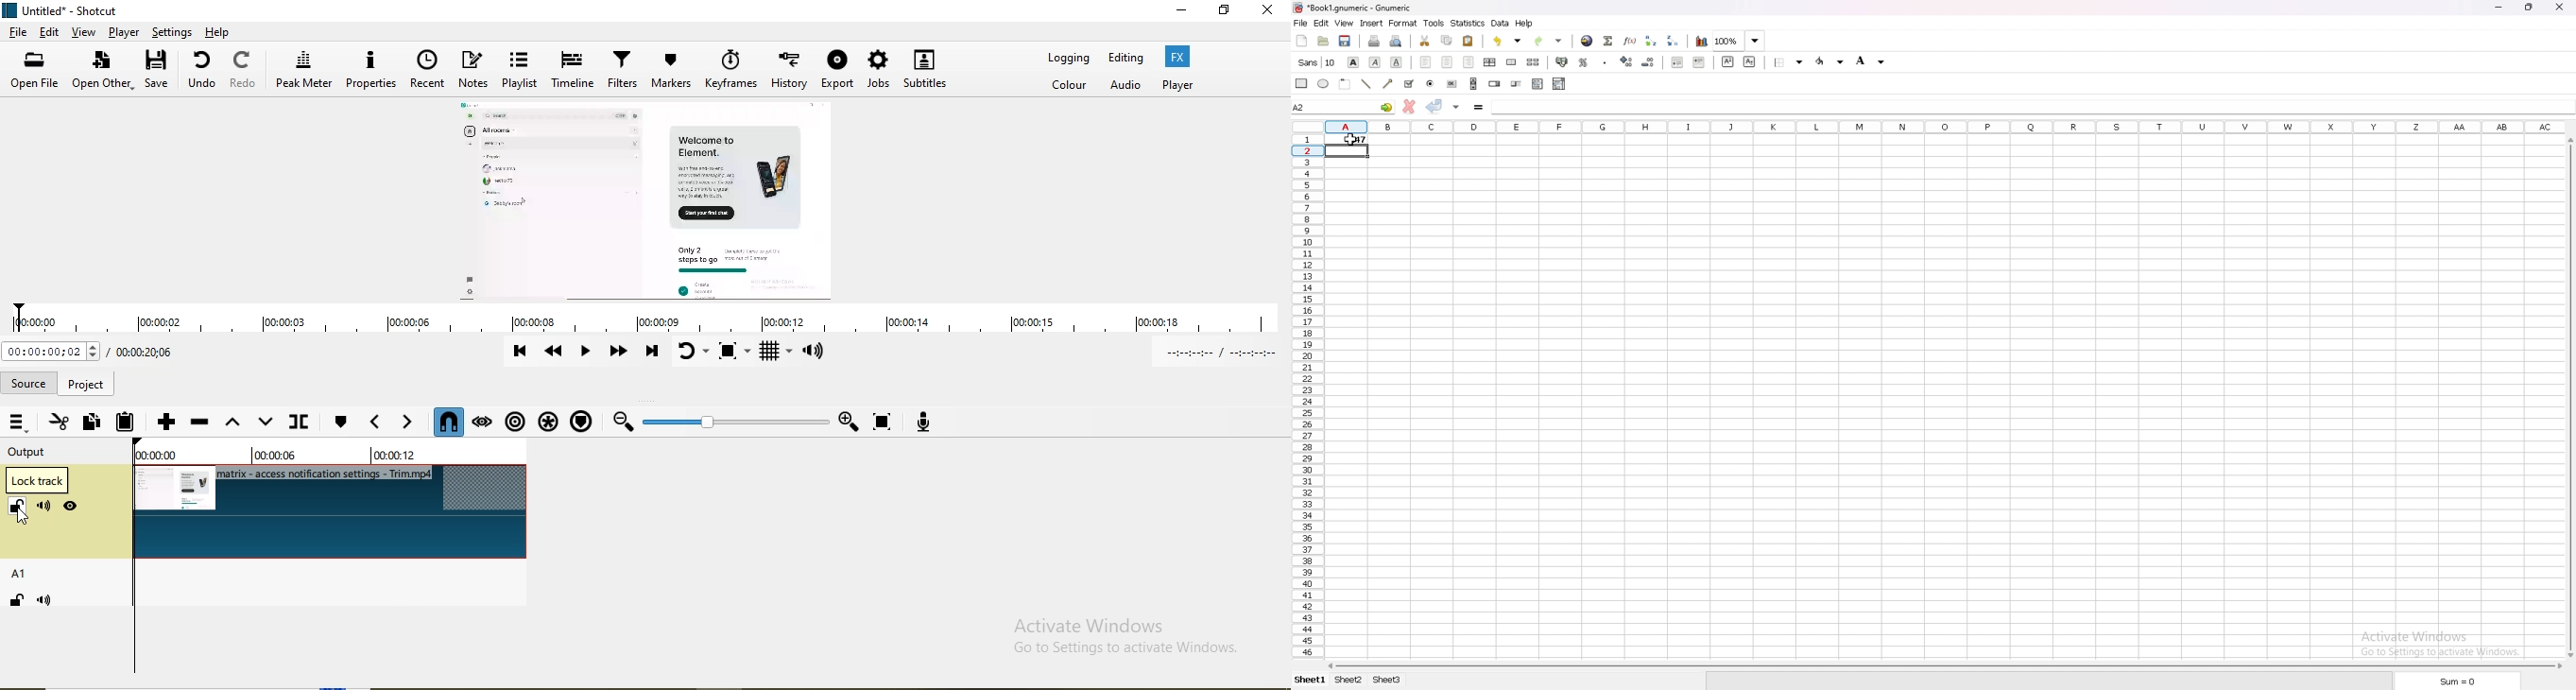  Describe the element at coordinates (1518, 84) in the screenshot. I see `slider` at that location.